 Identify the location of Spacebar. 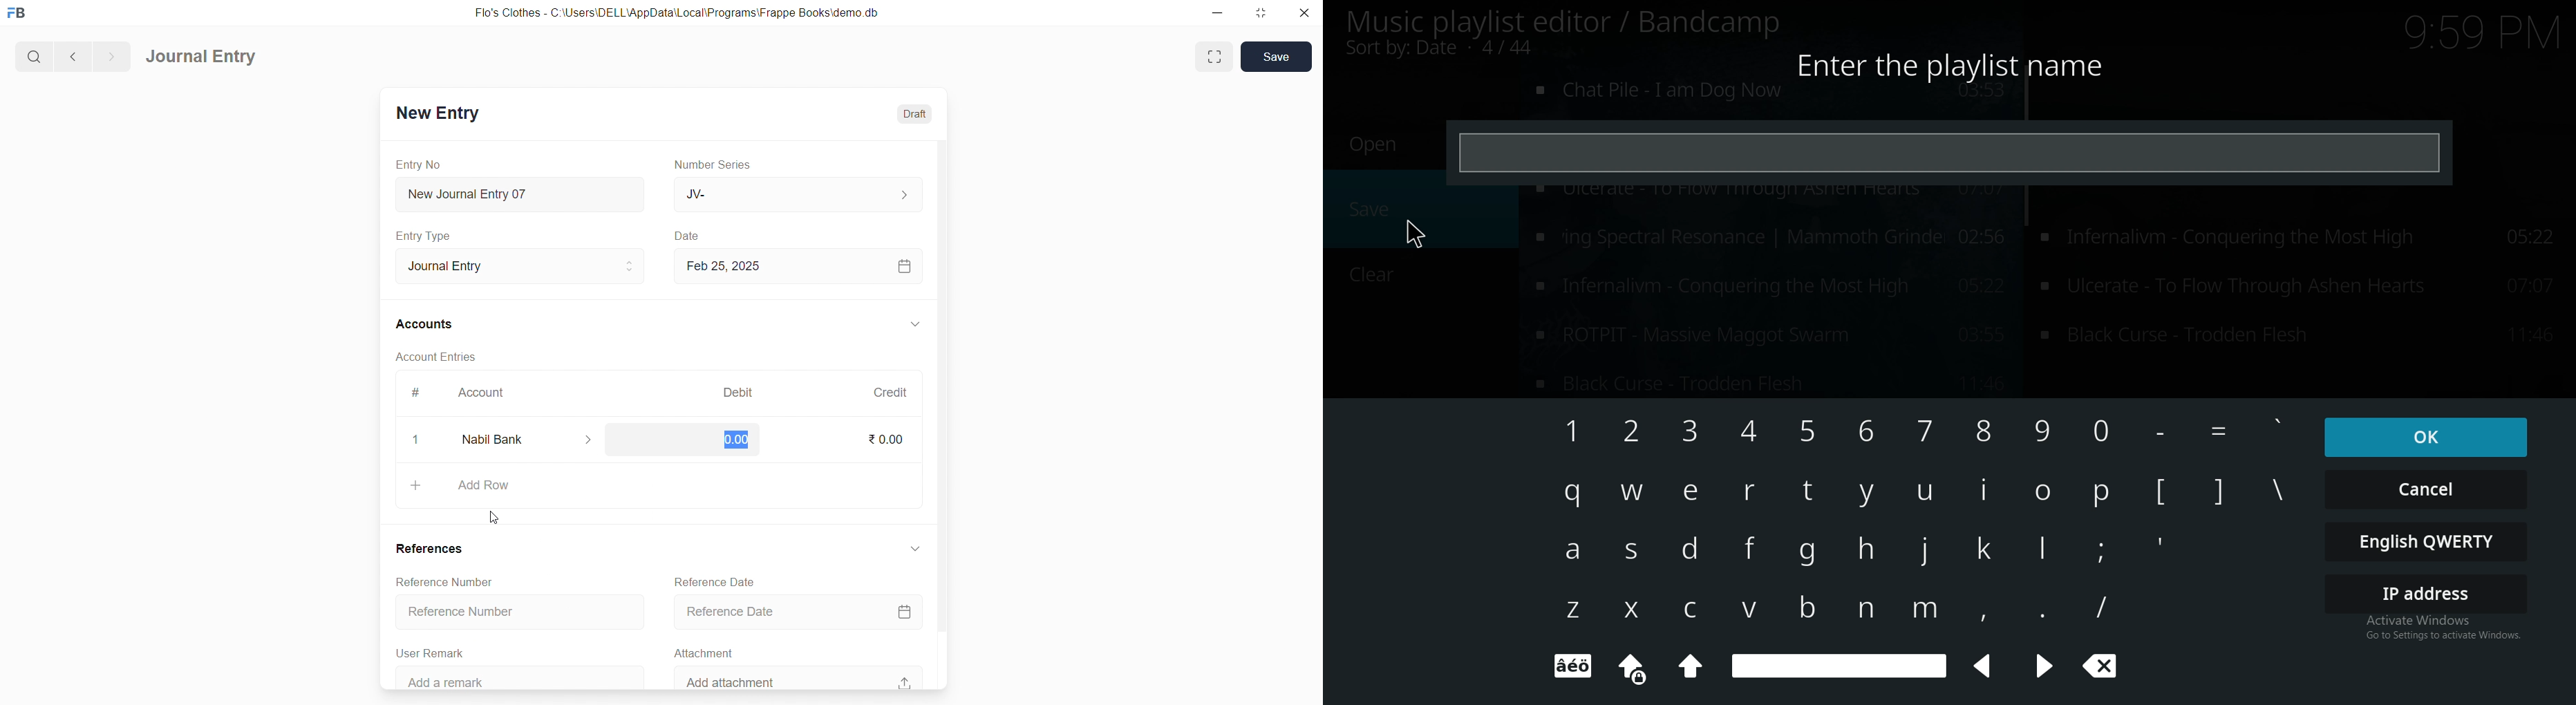
(1839, 665).